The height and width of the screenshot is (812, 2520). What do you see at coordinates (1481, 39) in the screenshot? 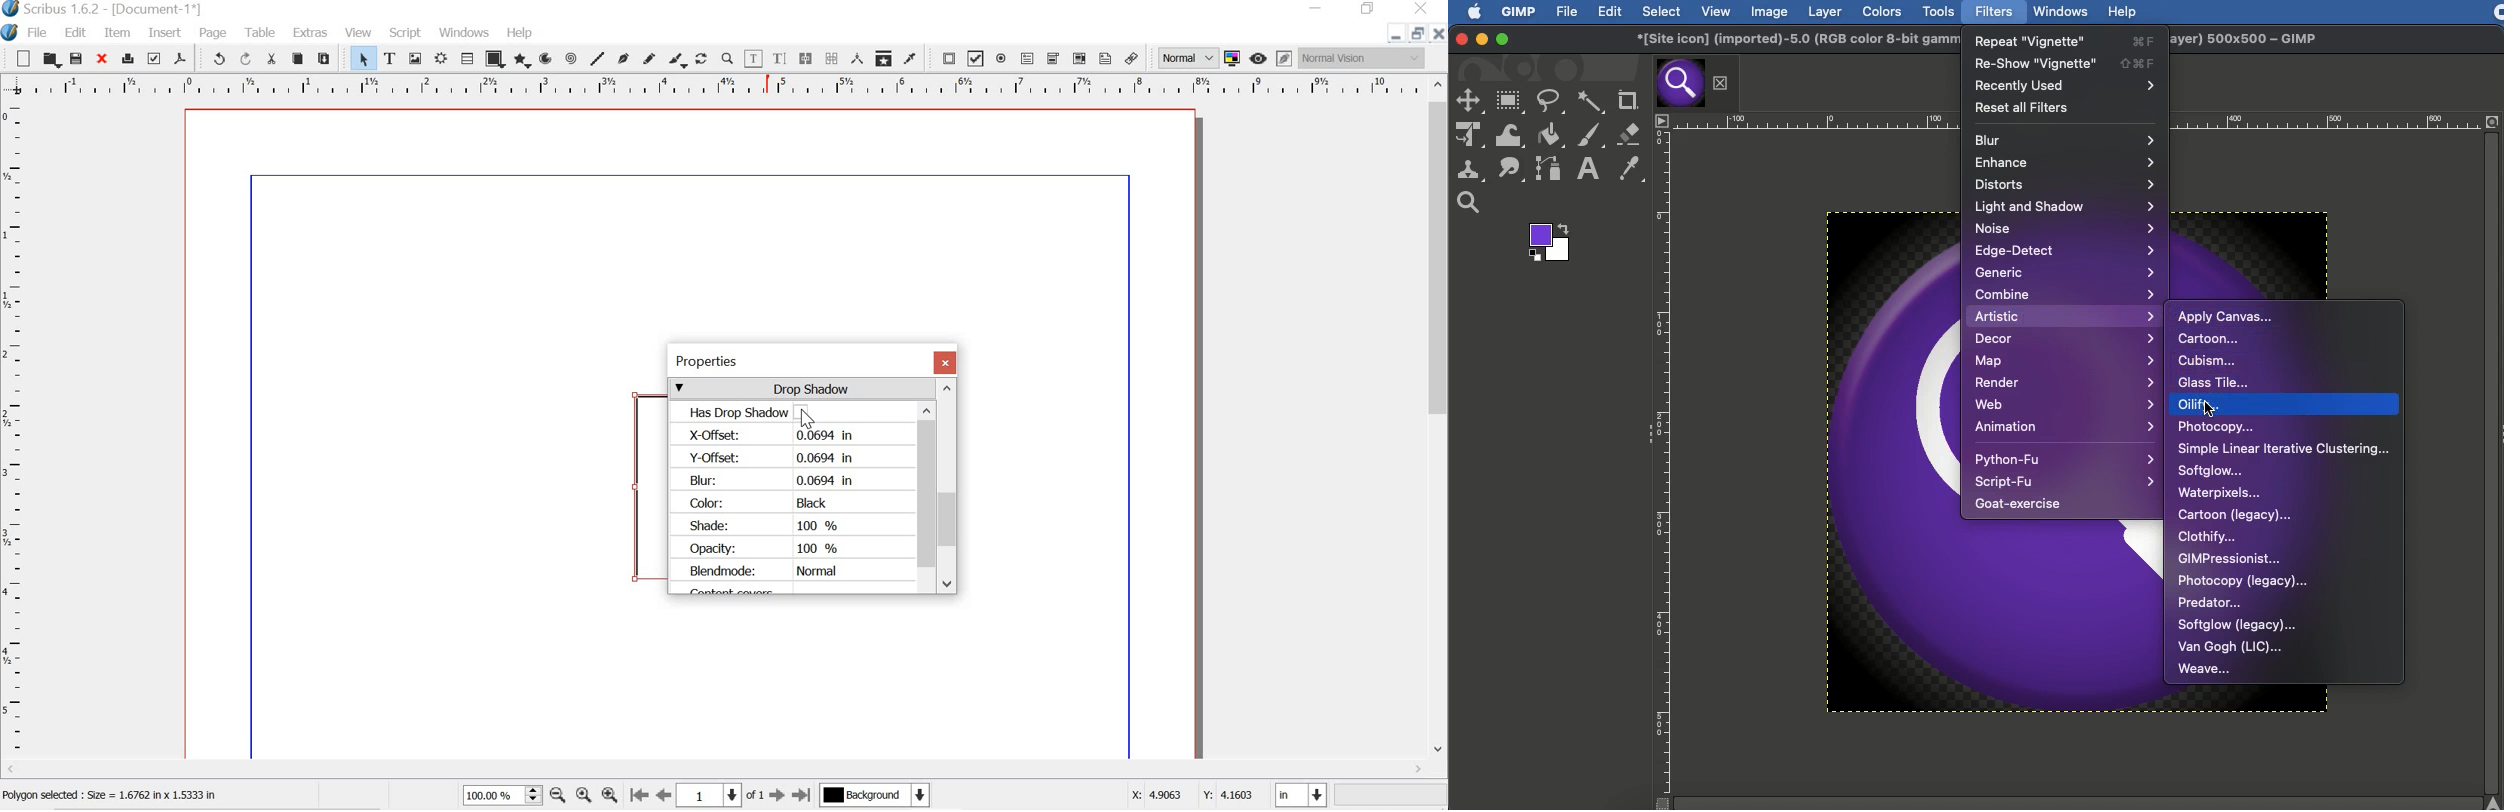
I see `Minimize` at bounding box center [1481, 39].